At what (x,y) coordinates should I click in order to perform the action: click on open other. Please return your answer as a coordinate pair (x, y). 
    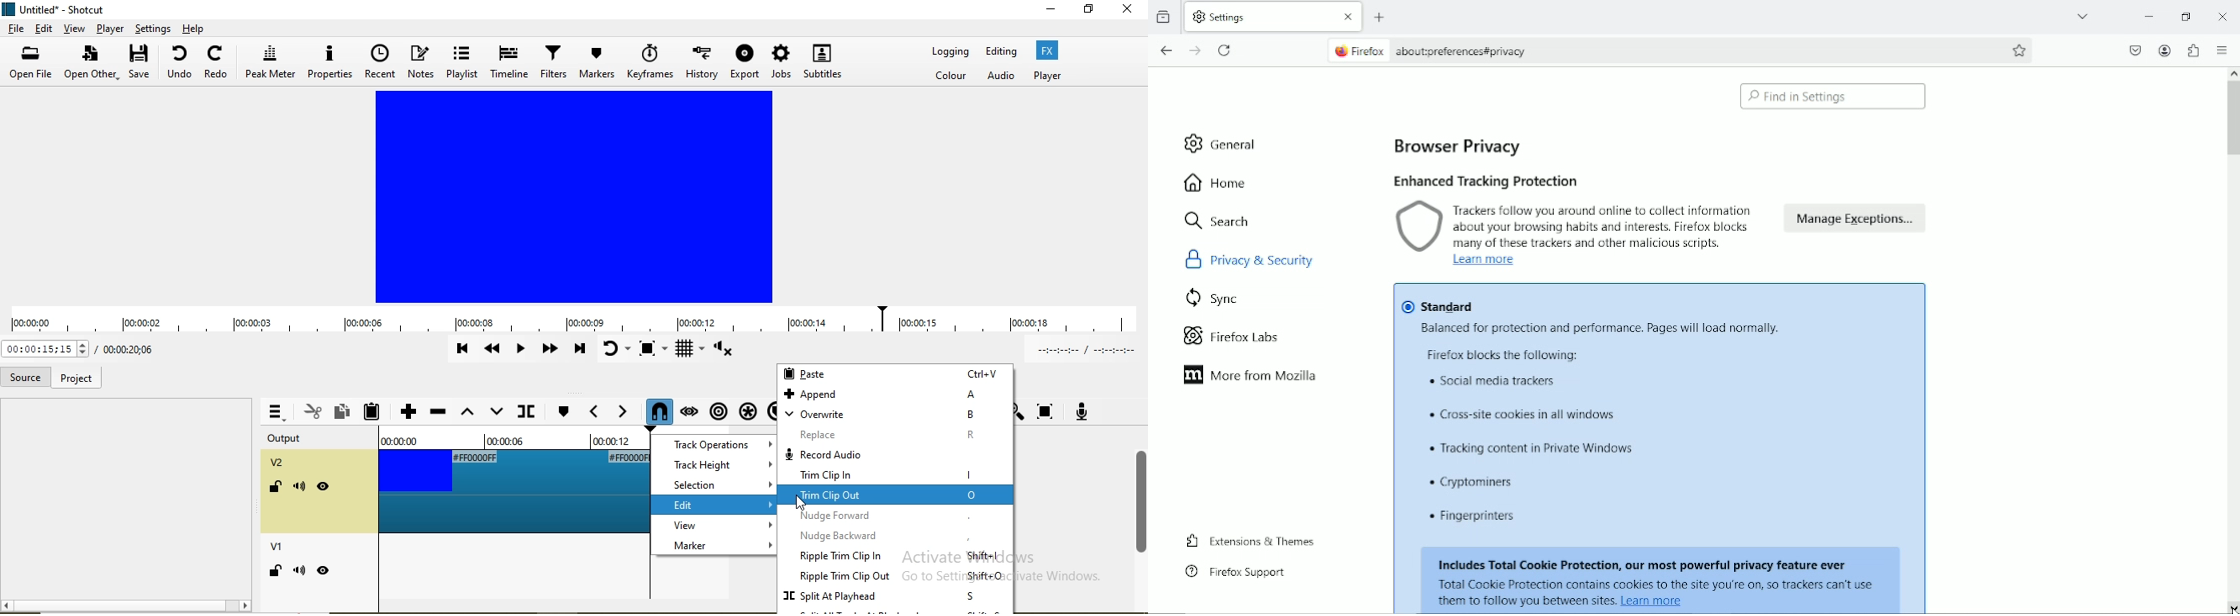
    Looking at the image, I should click on (93, 64).